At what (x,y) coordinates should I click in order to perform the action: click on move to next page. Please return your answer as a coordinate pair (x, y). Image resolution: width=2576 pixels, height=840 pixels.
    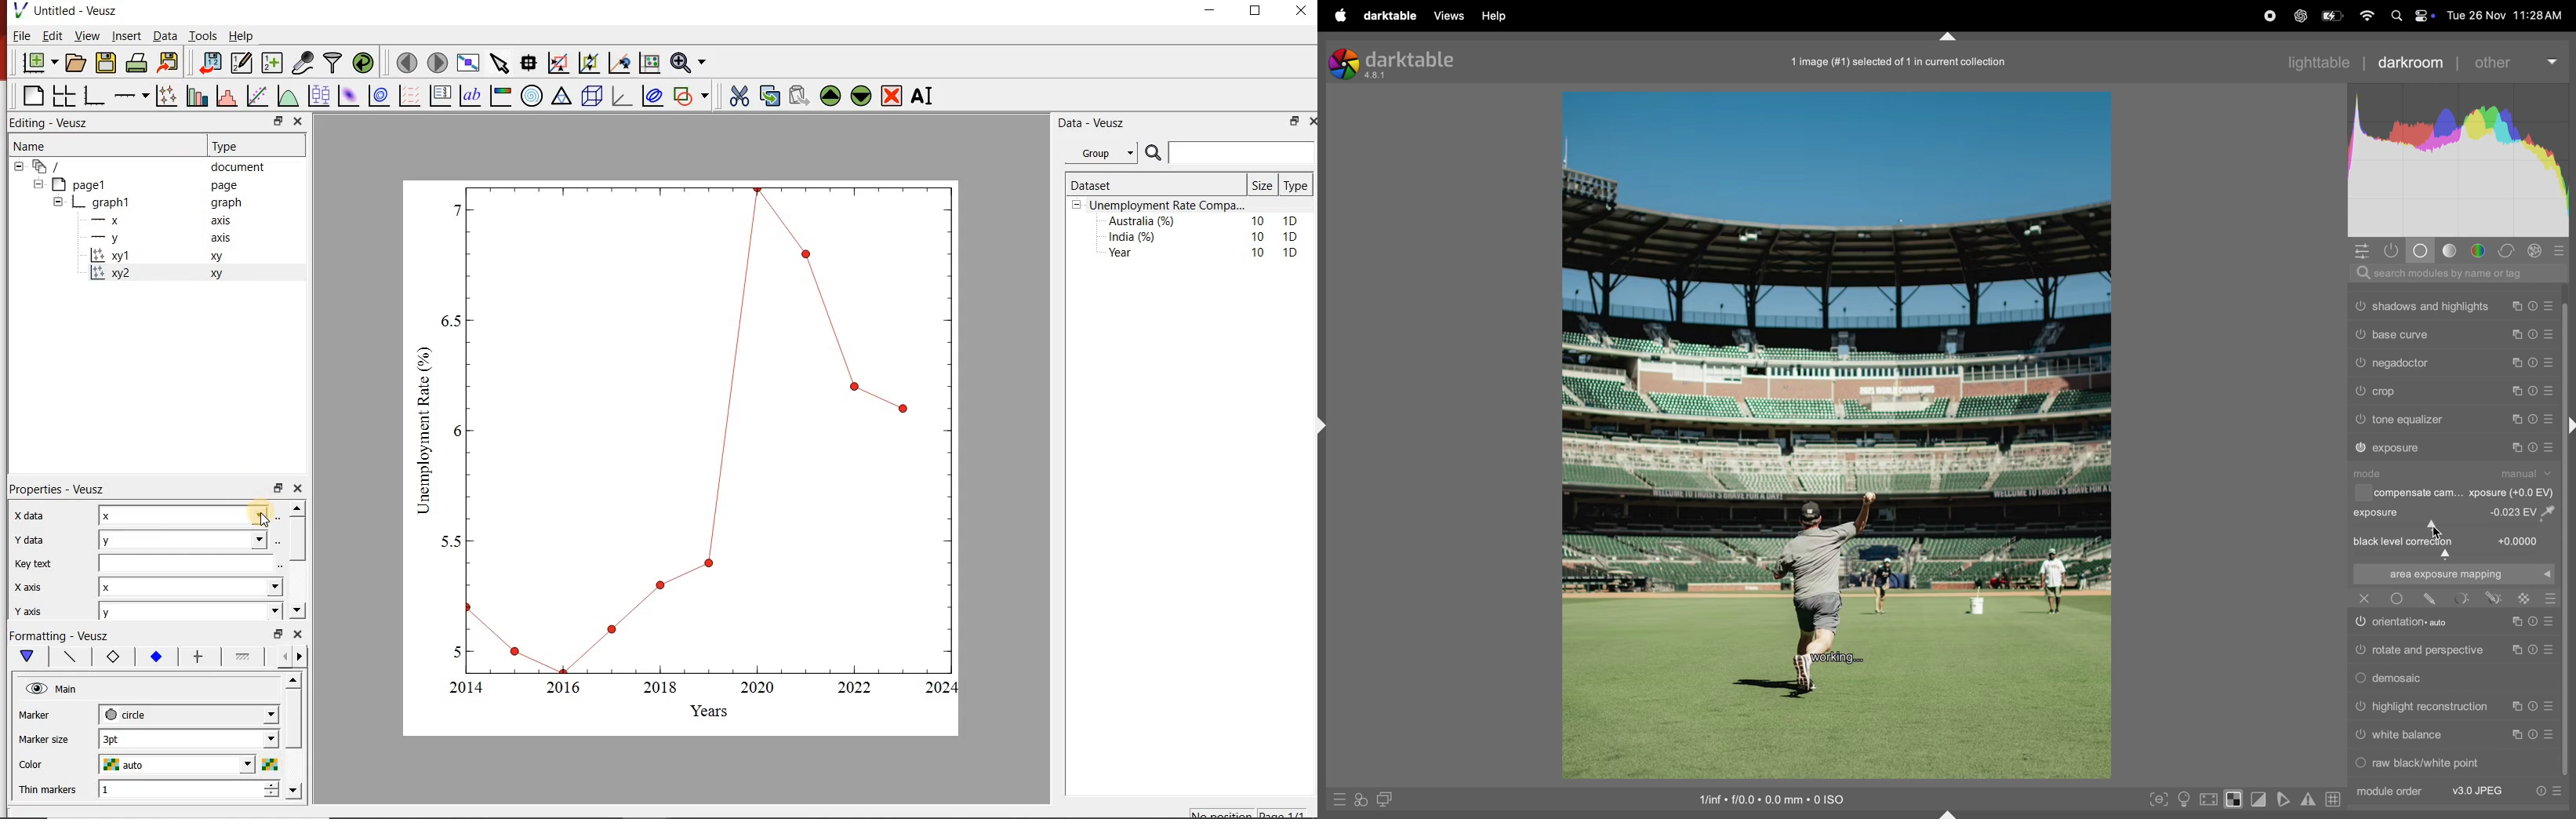
    Looking at the image, I should click on (438, 63).